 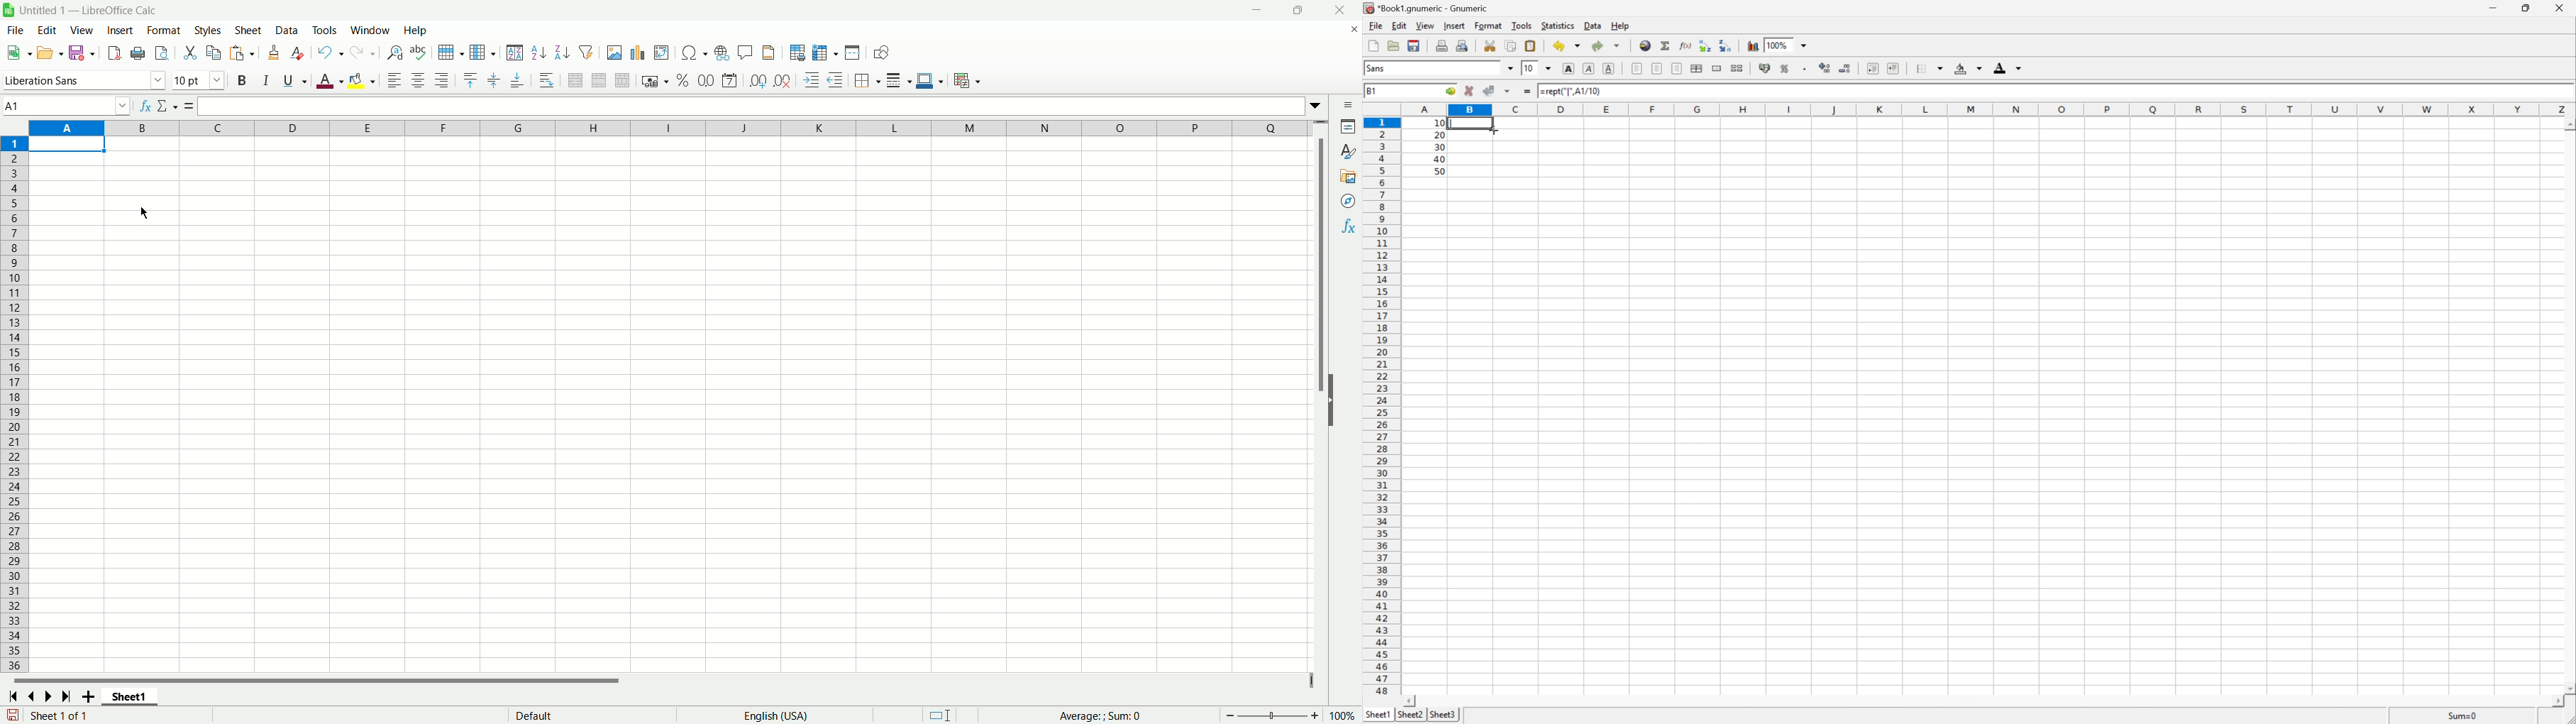 What do you see at coordinates (1381, 407) in the screenshot?
I see `Row Number` at bounding box center [1381, 407].